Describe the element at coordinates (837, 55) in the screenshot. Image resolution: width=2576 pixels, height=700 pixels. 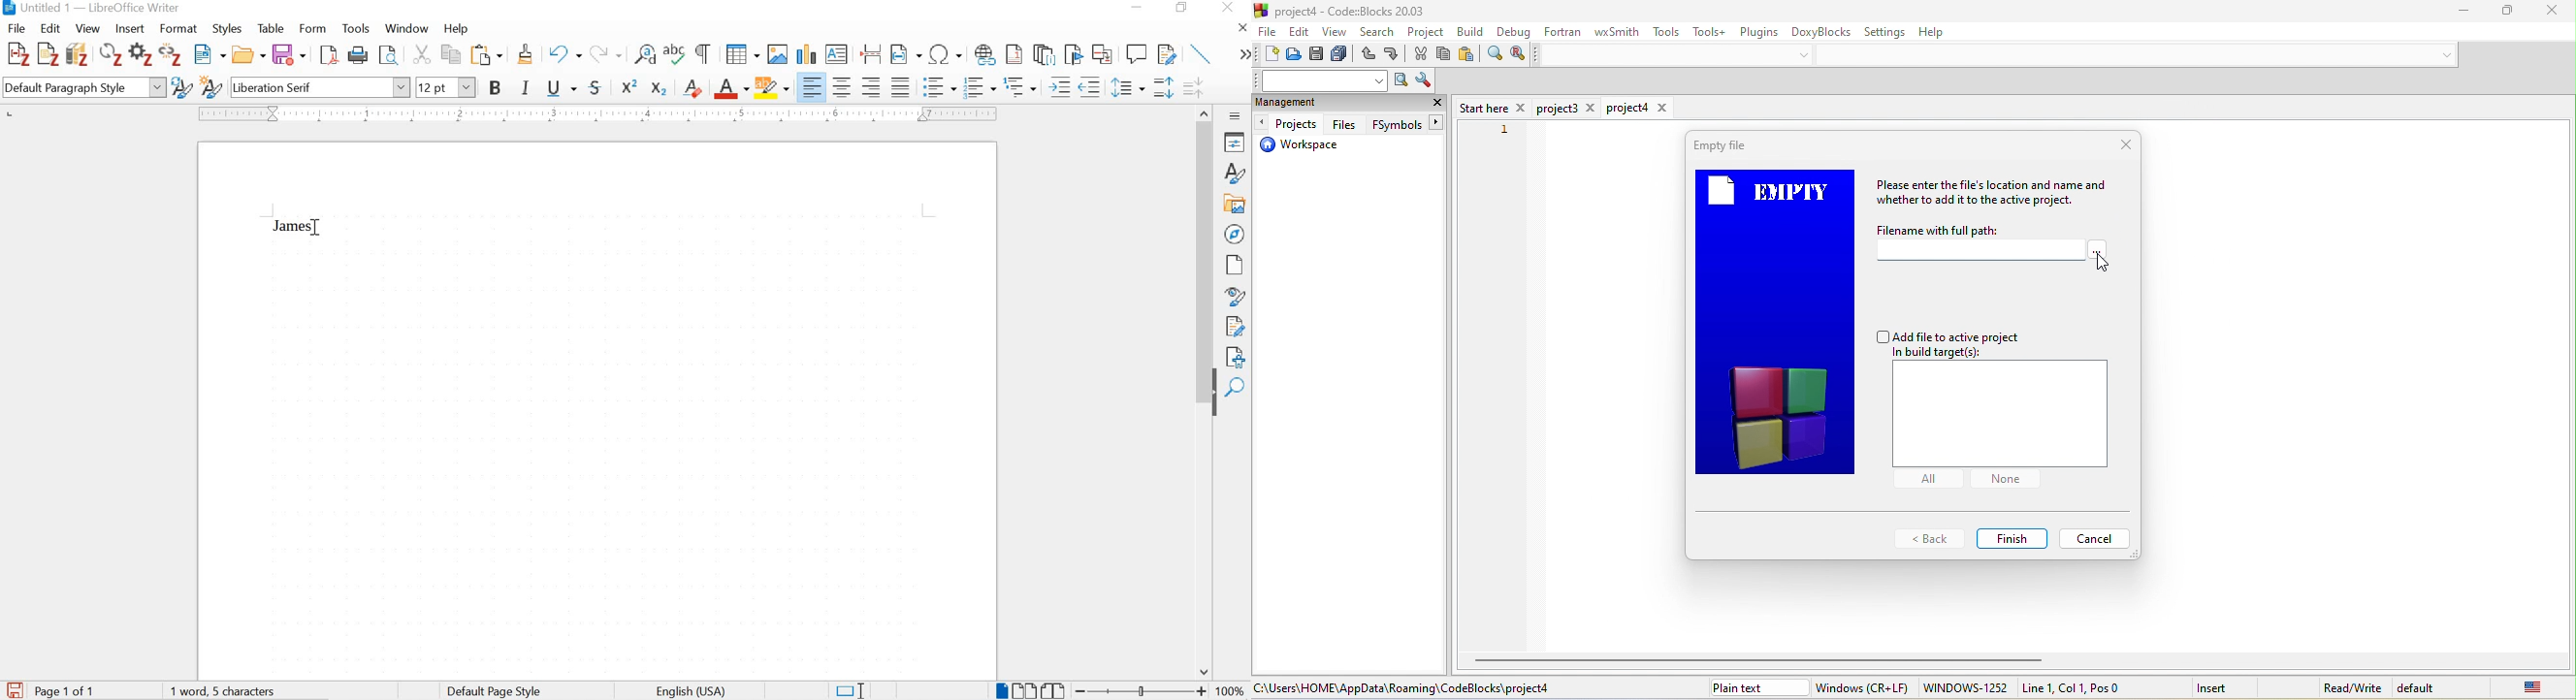
I see `insert text box` at that location.